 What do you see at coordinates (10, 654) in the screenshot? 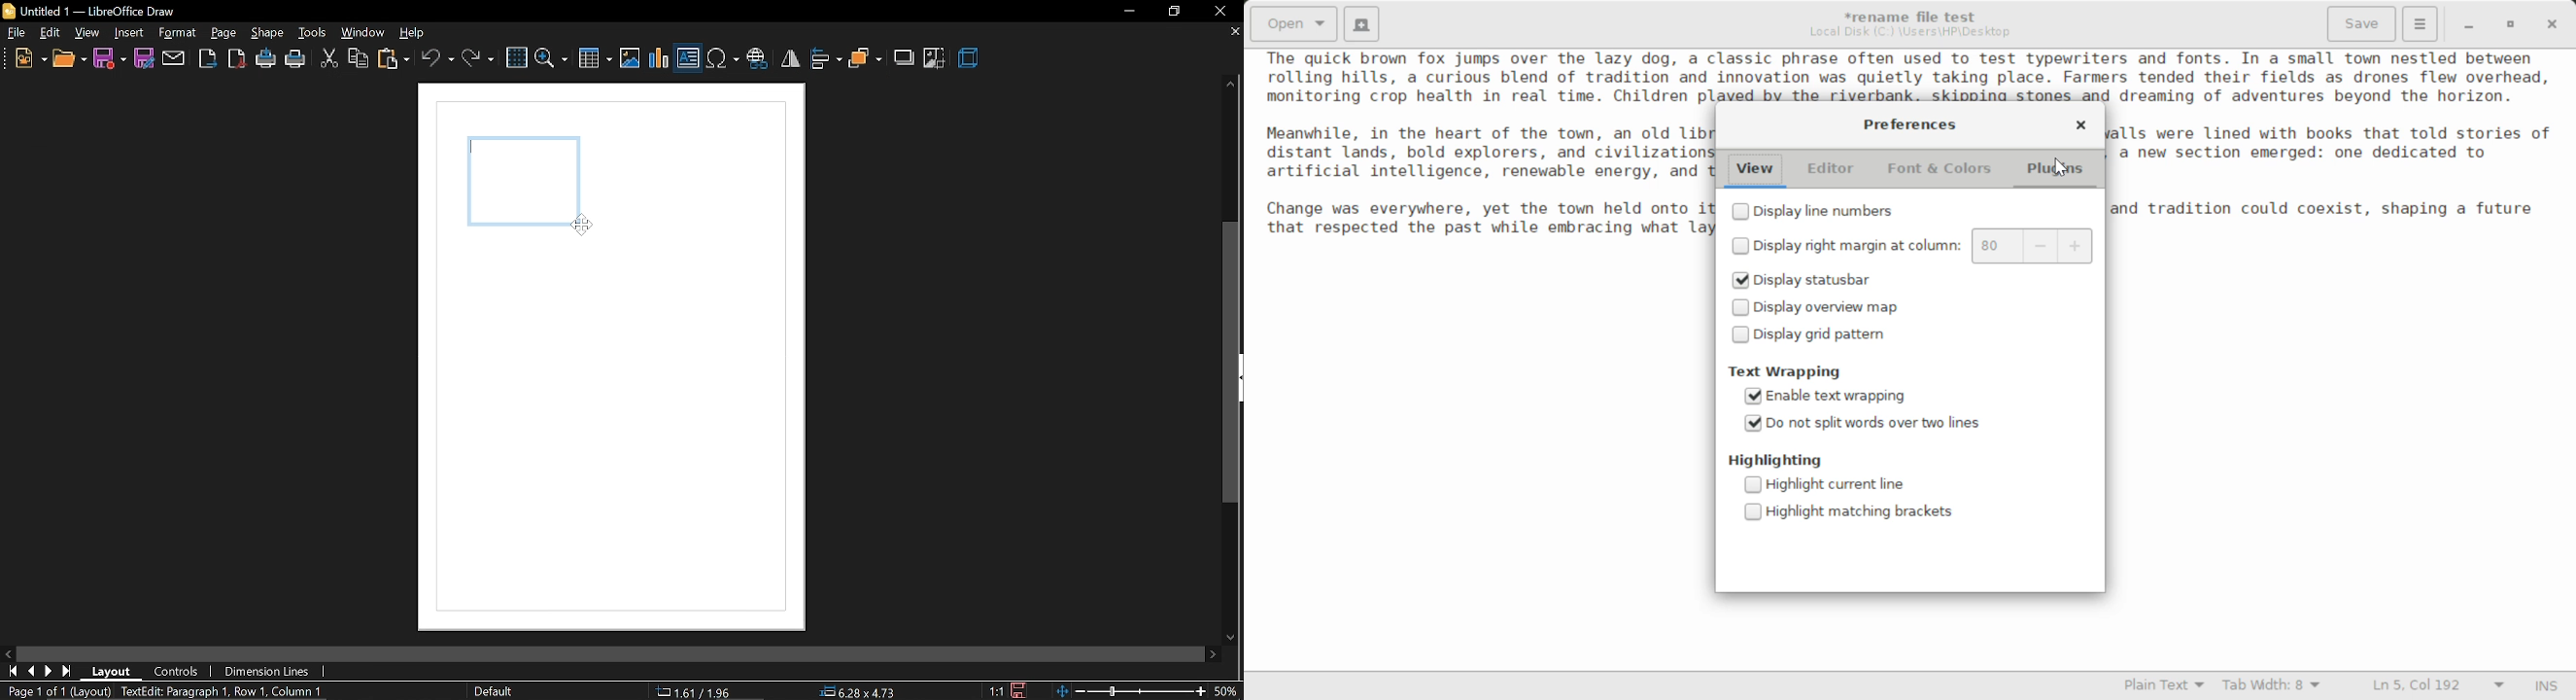
I see `move left` at bounding box center [10, 654].